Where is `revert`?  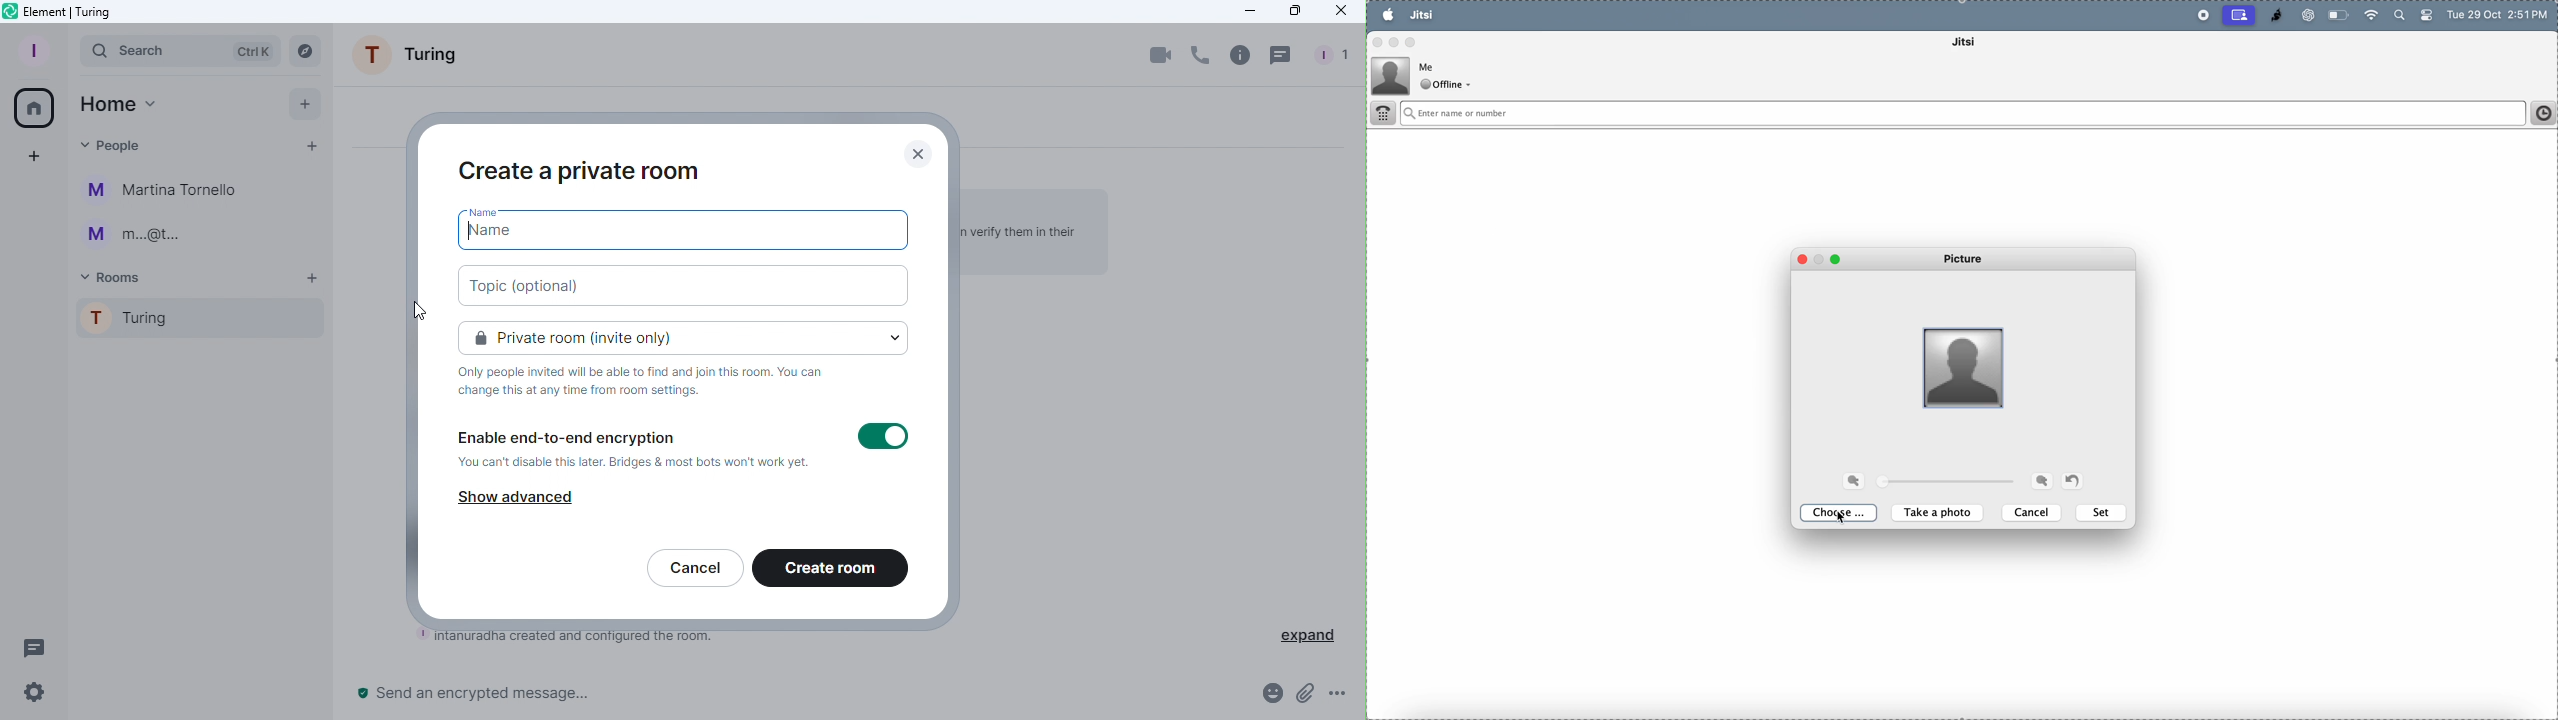
revert is located at coordinates (2072, 479).